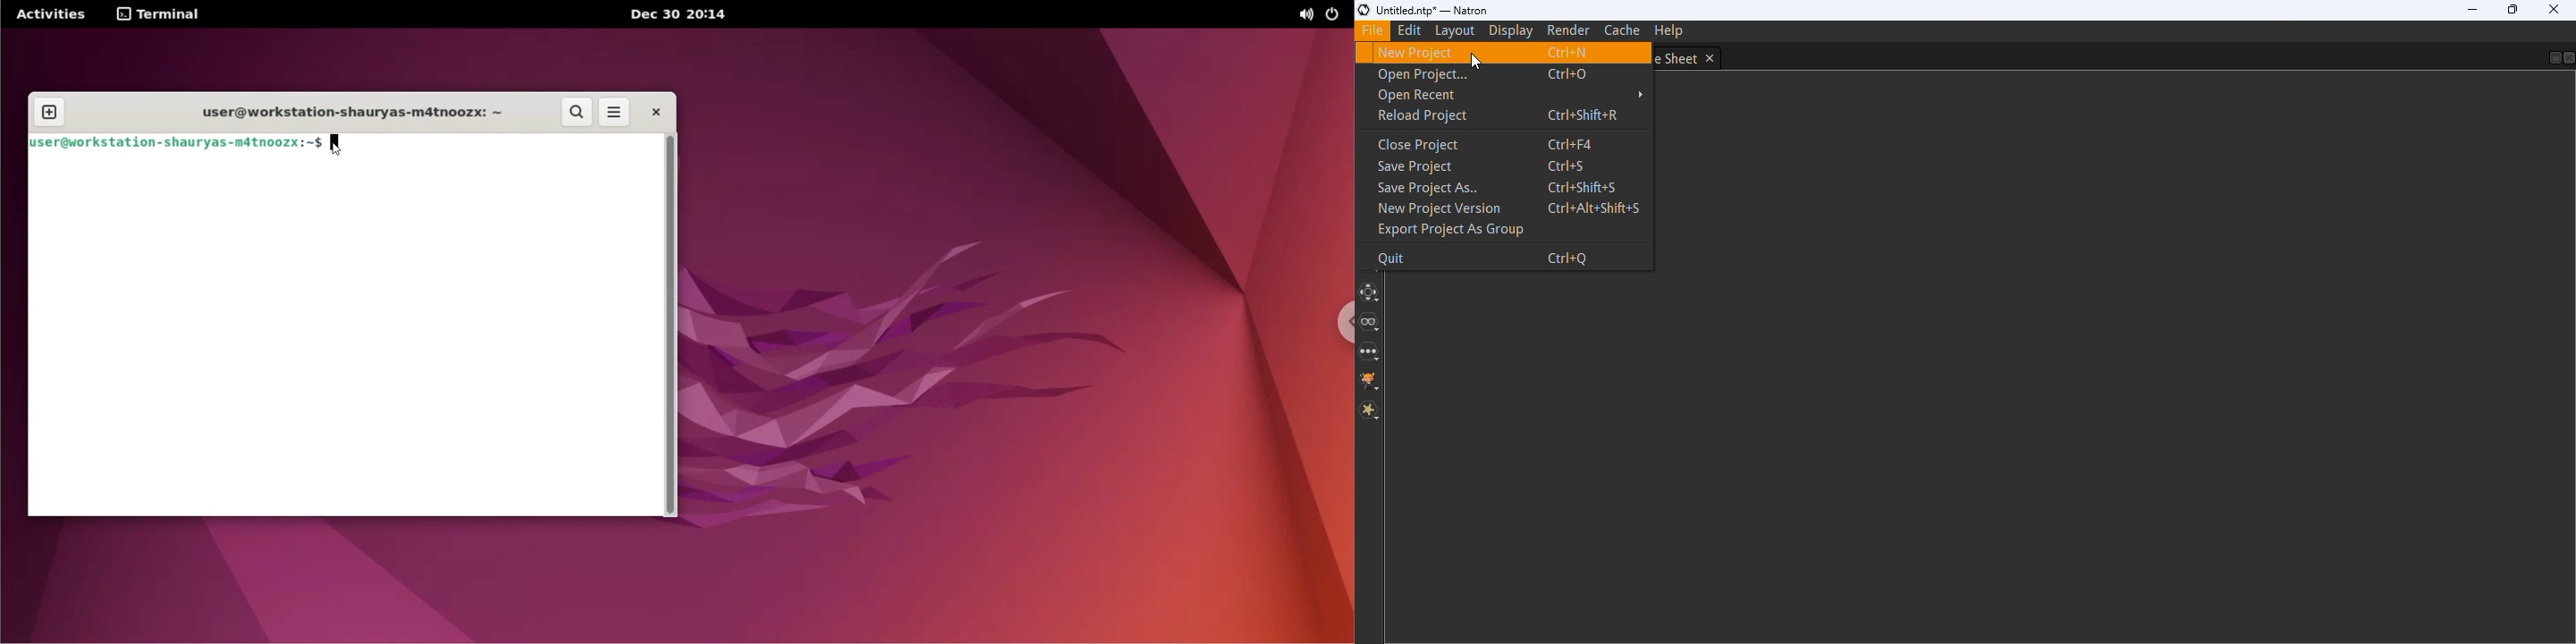  Describe the element at coordinates (337, 145) in the screenshot. I see `cursor` at that location.